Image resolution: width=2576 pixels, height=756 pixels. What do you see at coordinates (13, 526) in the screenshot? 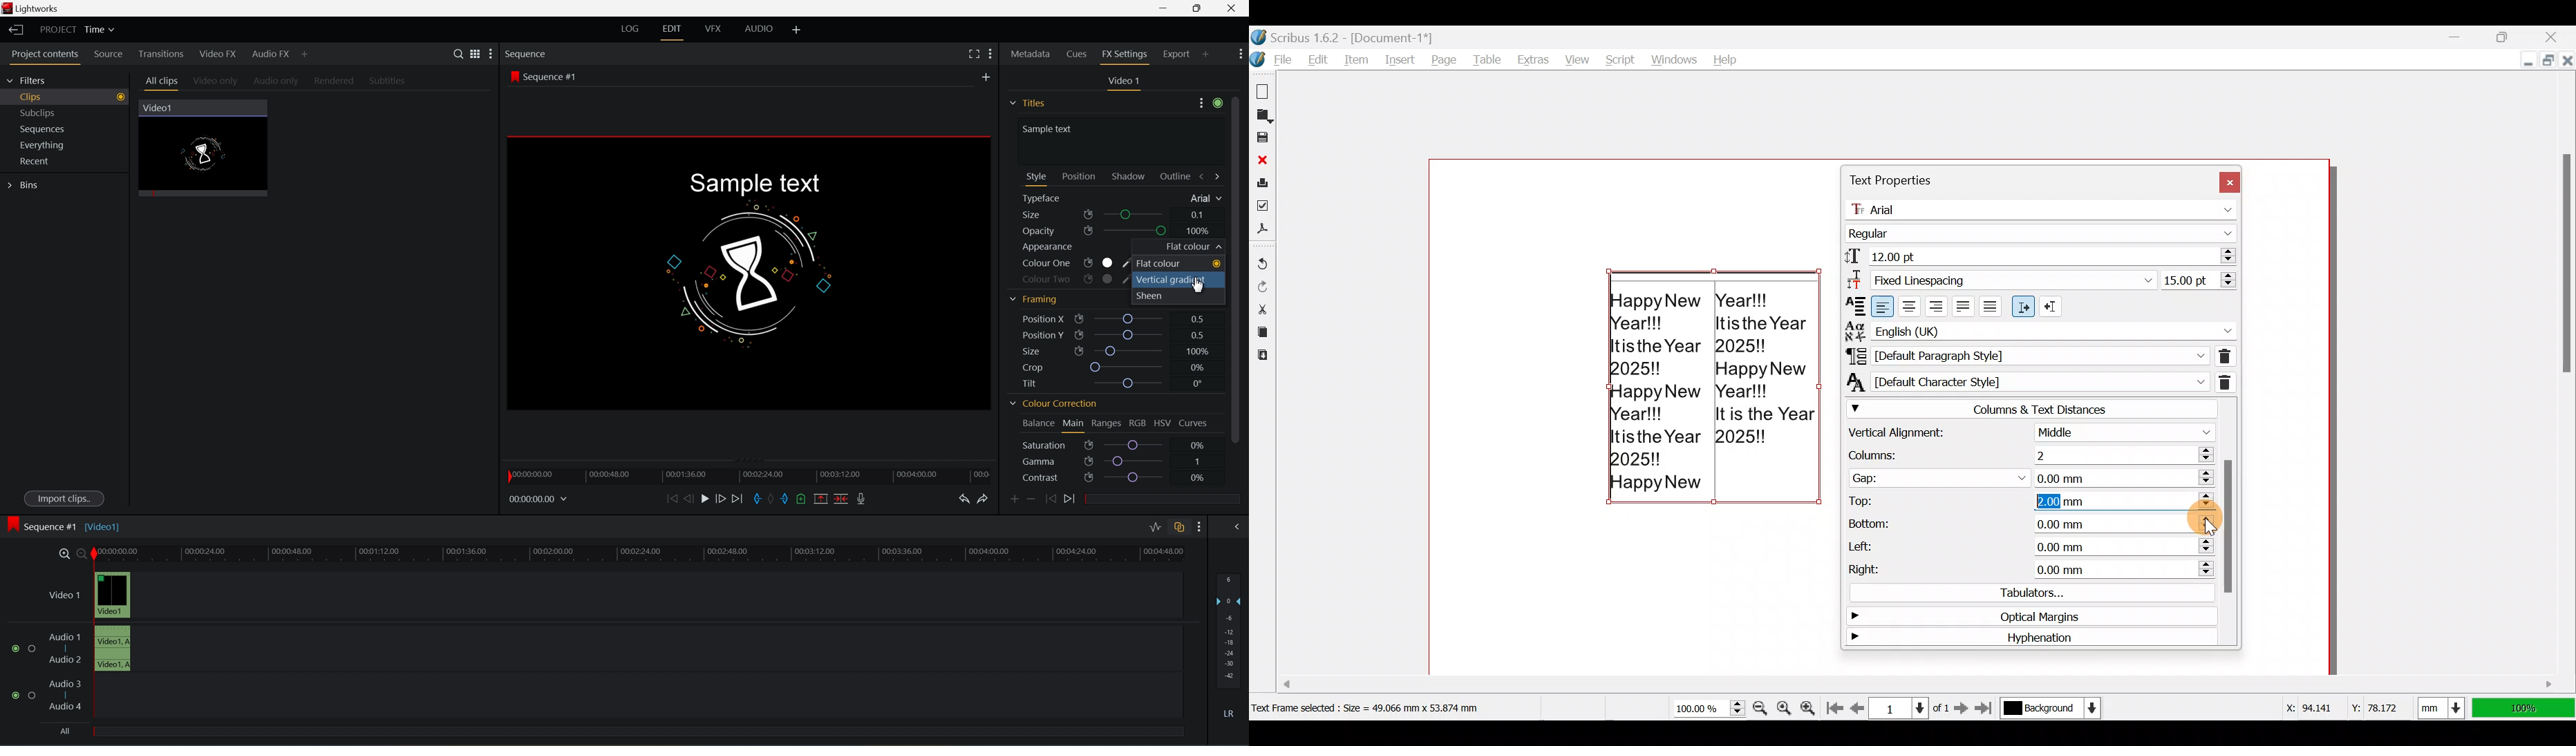
I see `image` at bounding box center [13, 526].